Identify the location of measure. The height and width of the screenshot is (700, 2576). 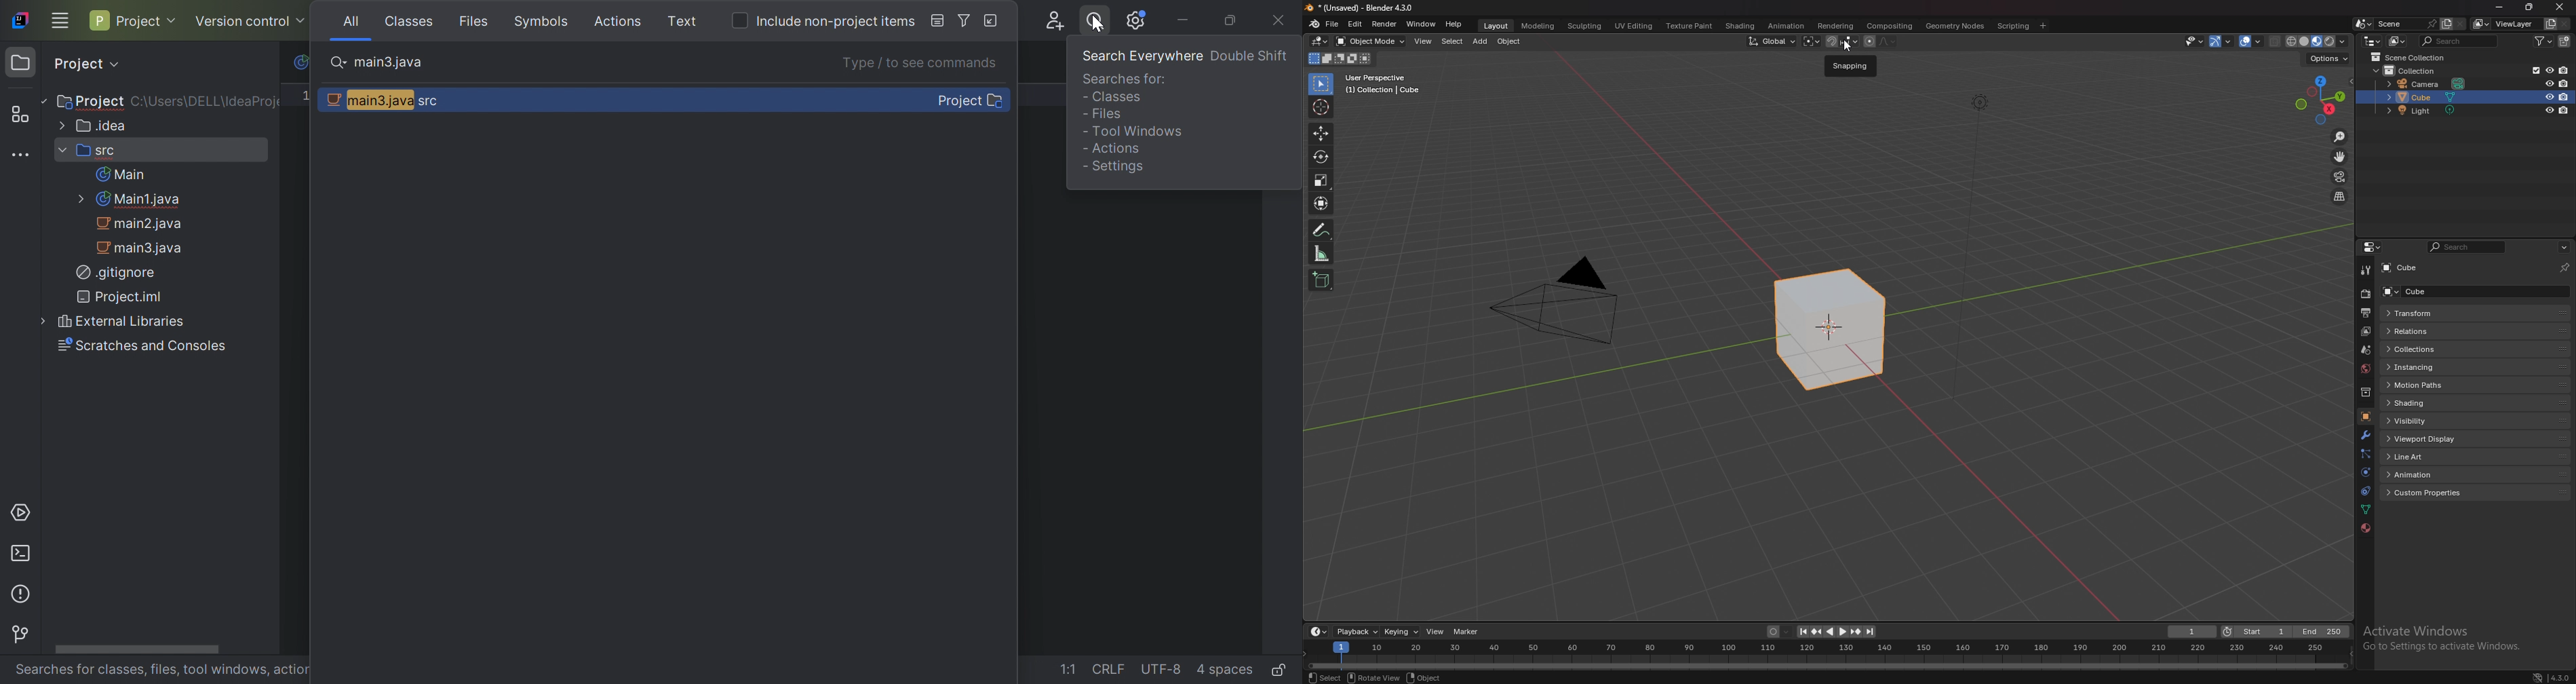
(1321, 253).